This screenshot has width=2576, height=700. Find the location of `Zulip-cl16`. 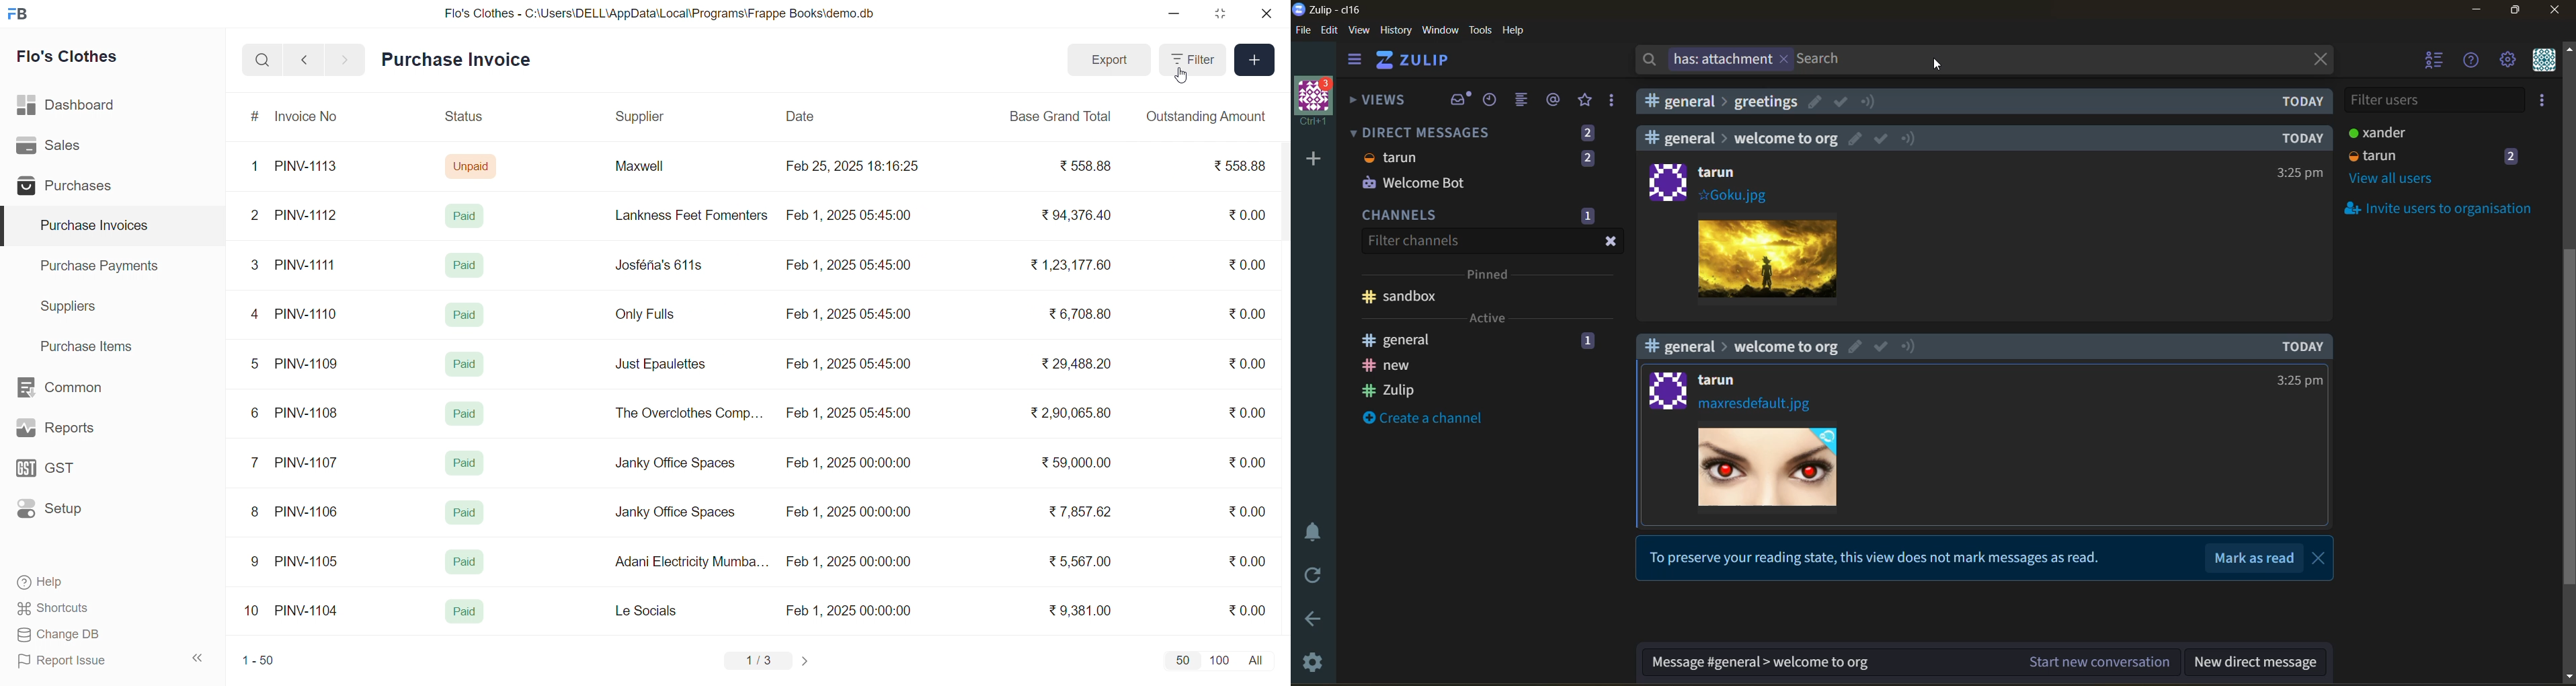

Zulip-cl16 is located at coordinates (1330, 9).